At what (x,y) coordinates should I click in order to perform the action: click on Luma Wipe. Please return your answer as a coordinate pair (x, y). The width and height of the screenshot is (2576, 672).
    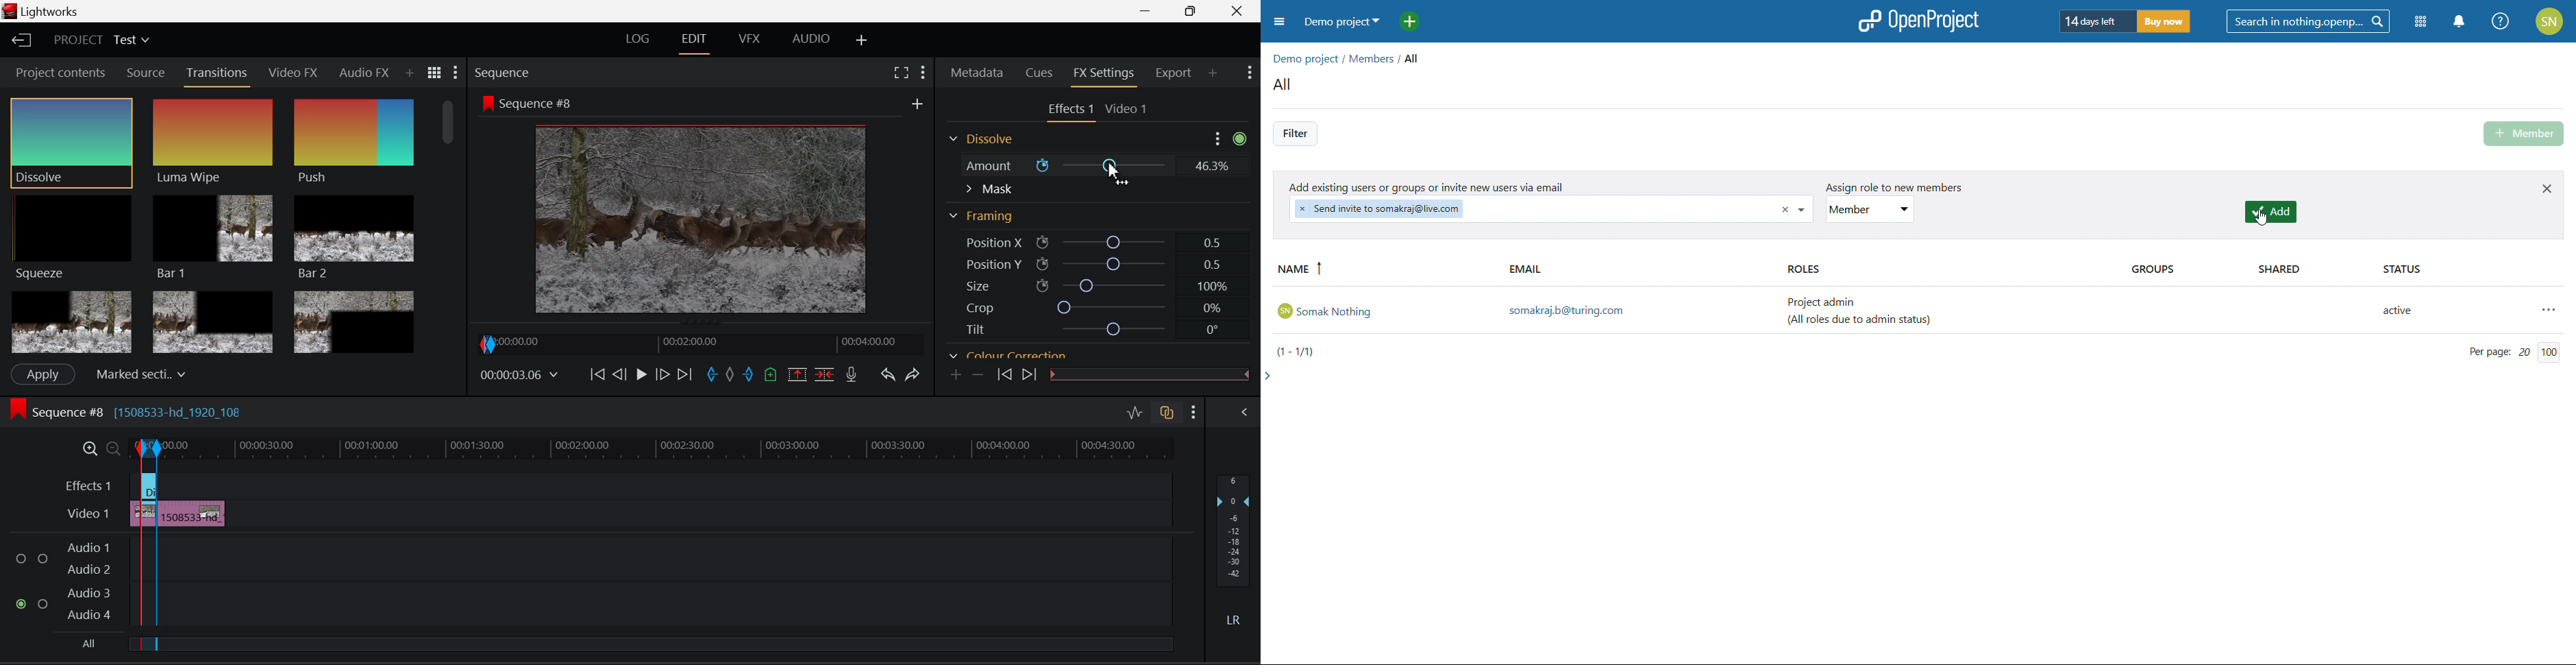
    Looking at the image, I should click on (213, 142).